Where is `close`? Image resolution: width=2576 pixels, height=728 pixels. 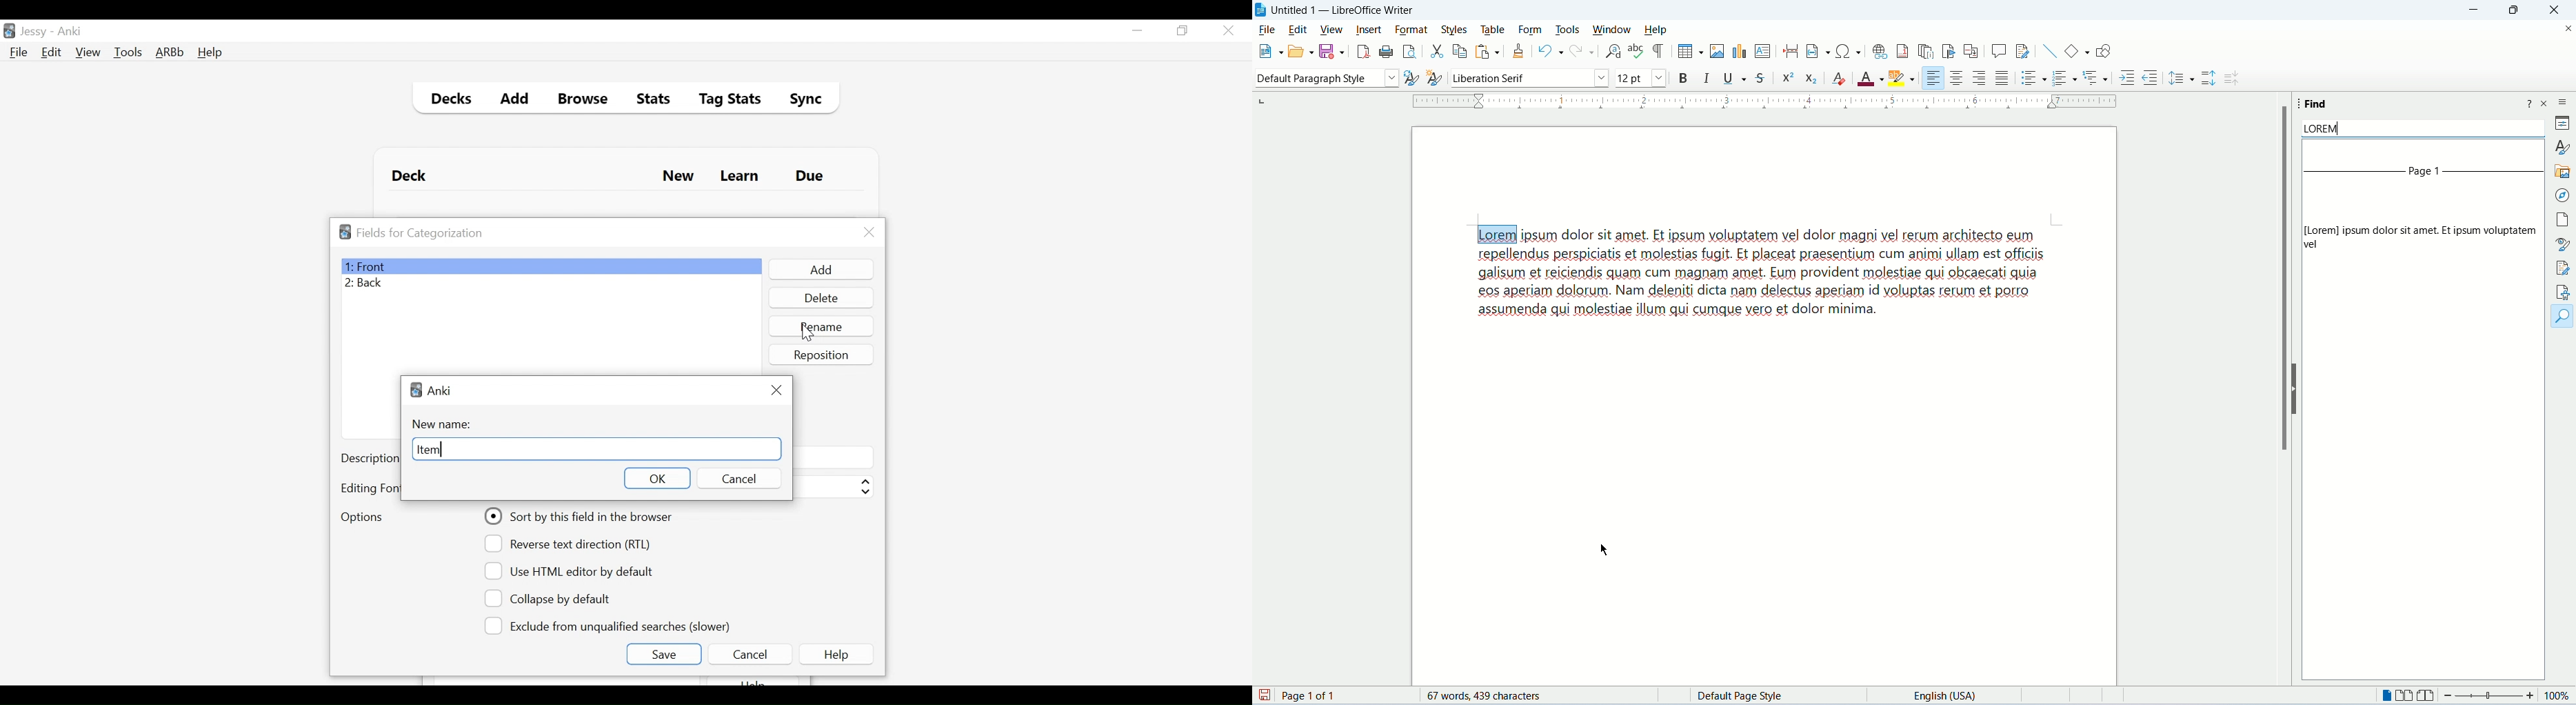 close is located at coordinates (2565, 31).